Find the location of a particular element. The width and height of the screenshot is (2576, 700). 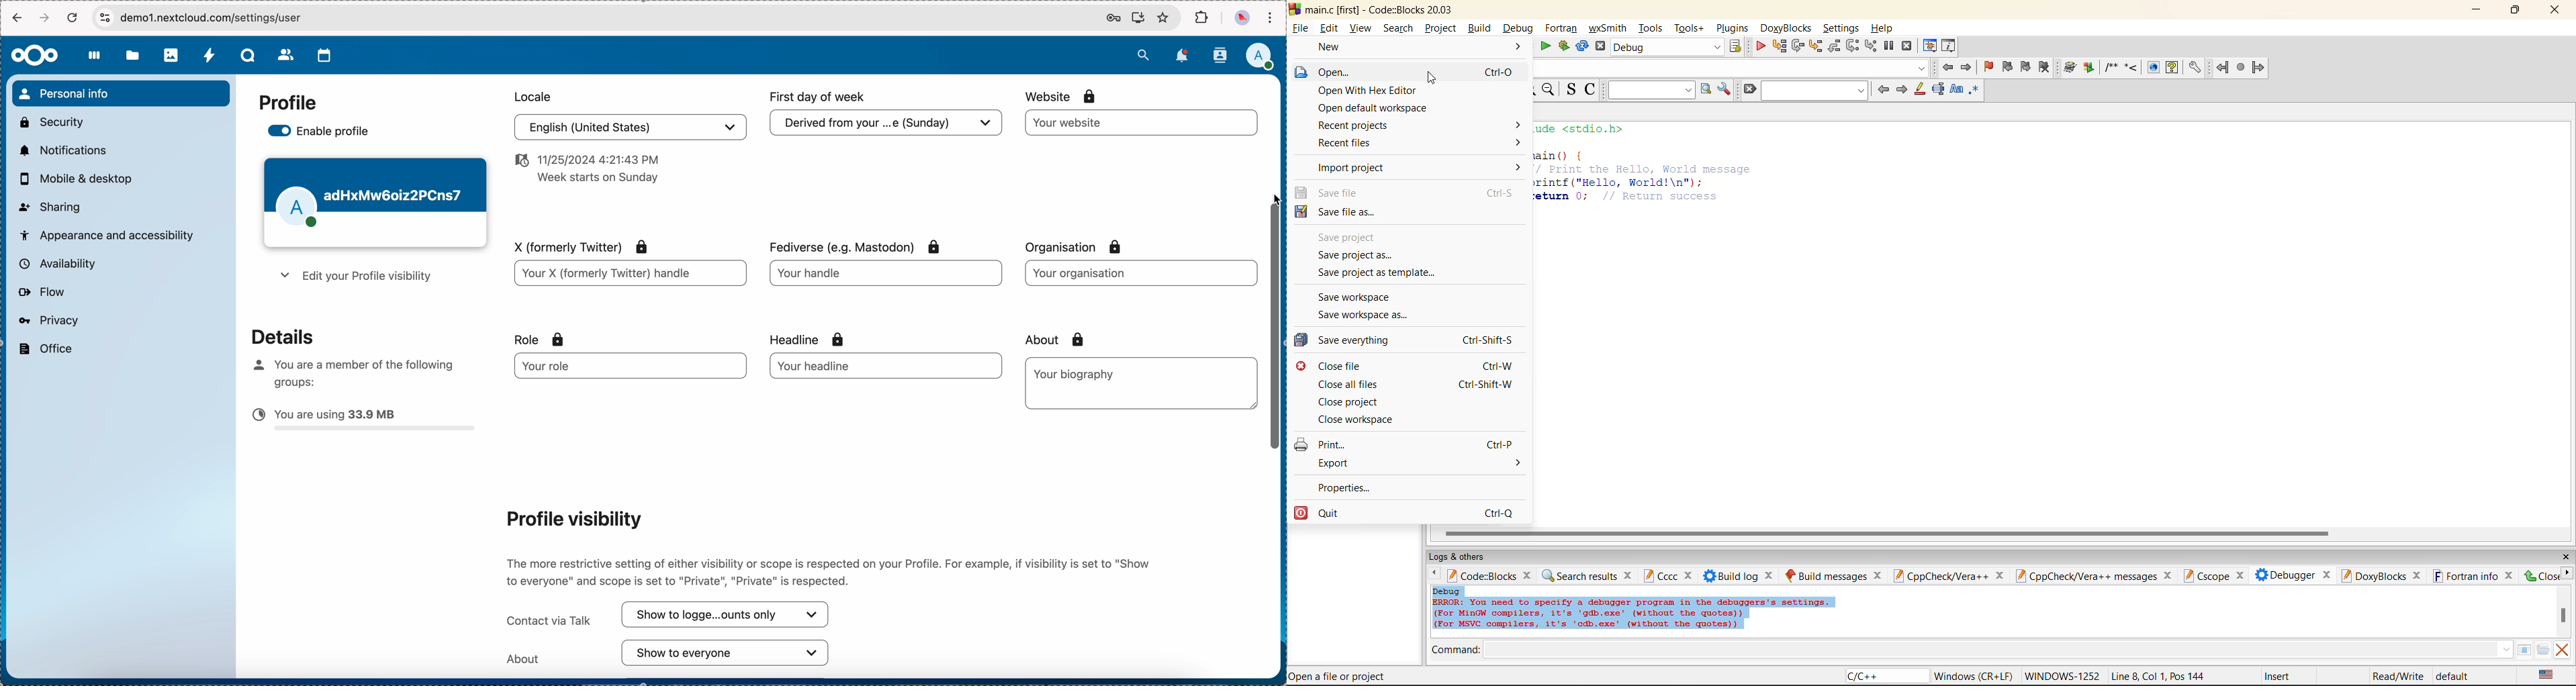

profile is located at coordinates (287, 103).